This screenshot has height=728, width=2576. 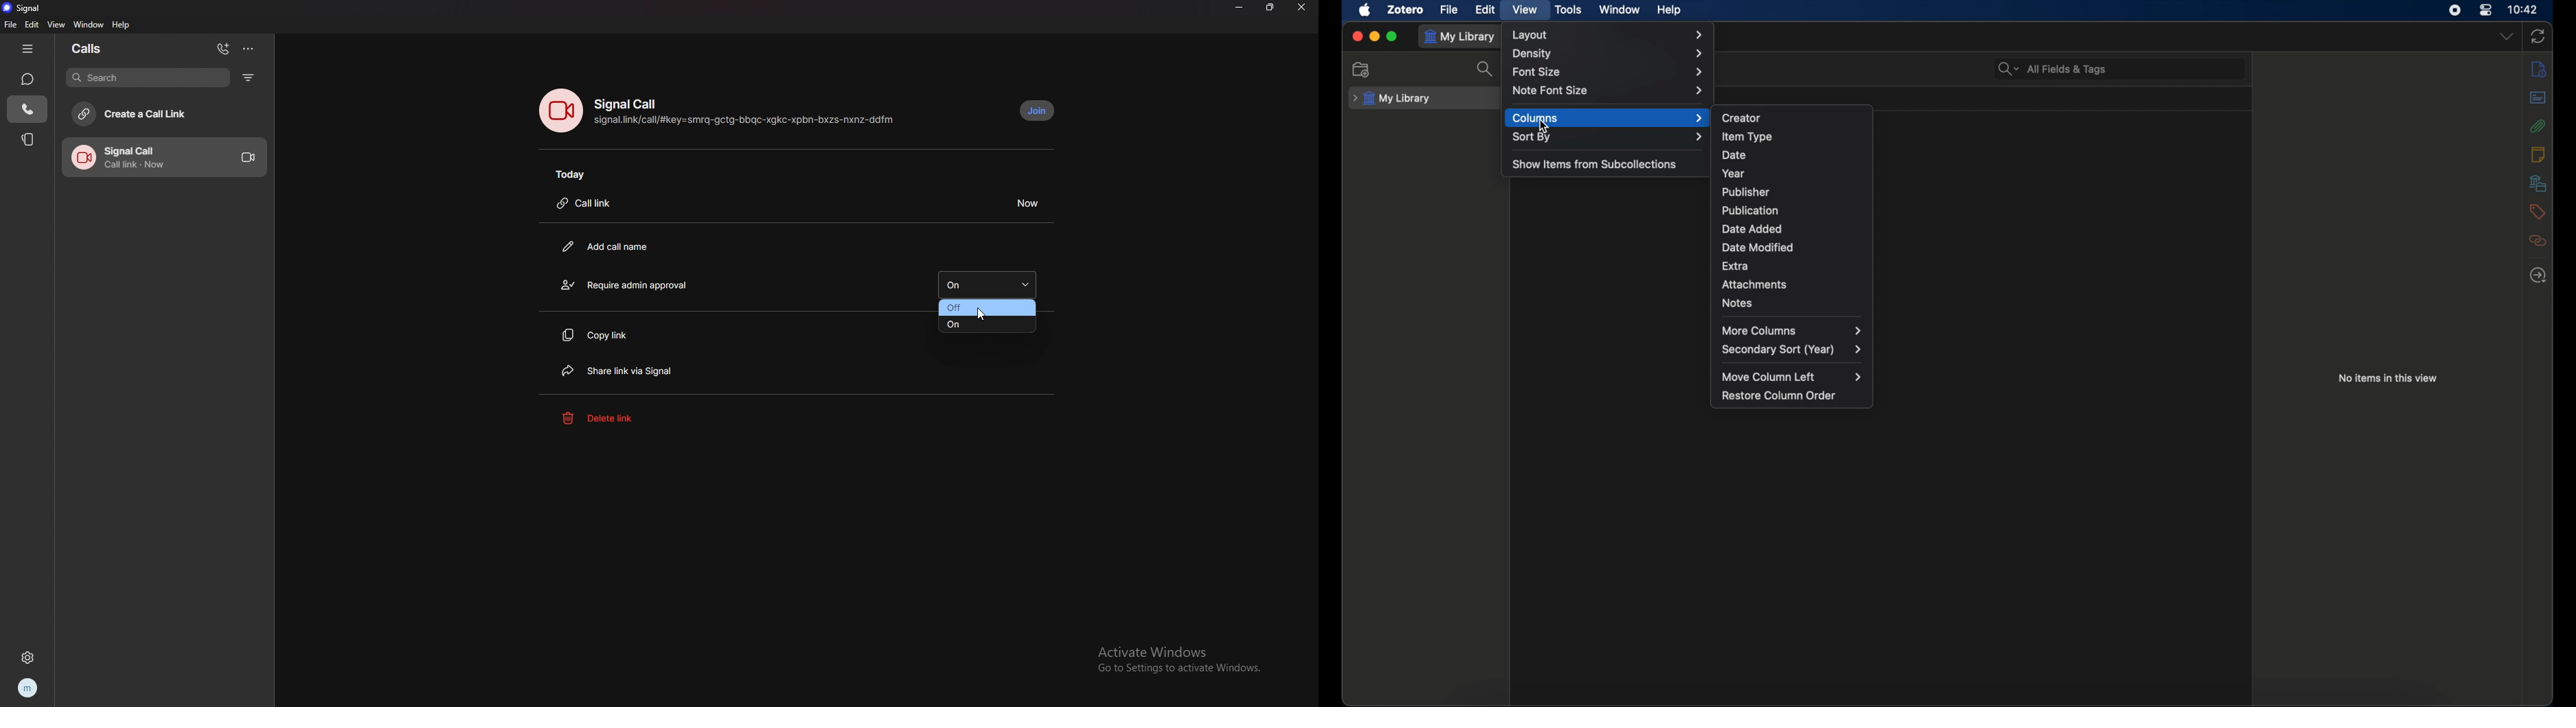 What do you see at coordinates (1747, 136) in the screenshot?
I see `item type` at bounding box center [1747, 136].